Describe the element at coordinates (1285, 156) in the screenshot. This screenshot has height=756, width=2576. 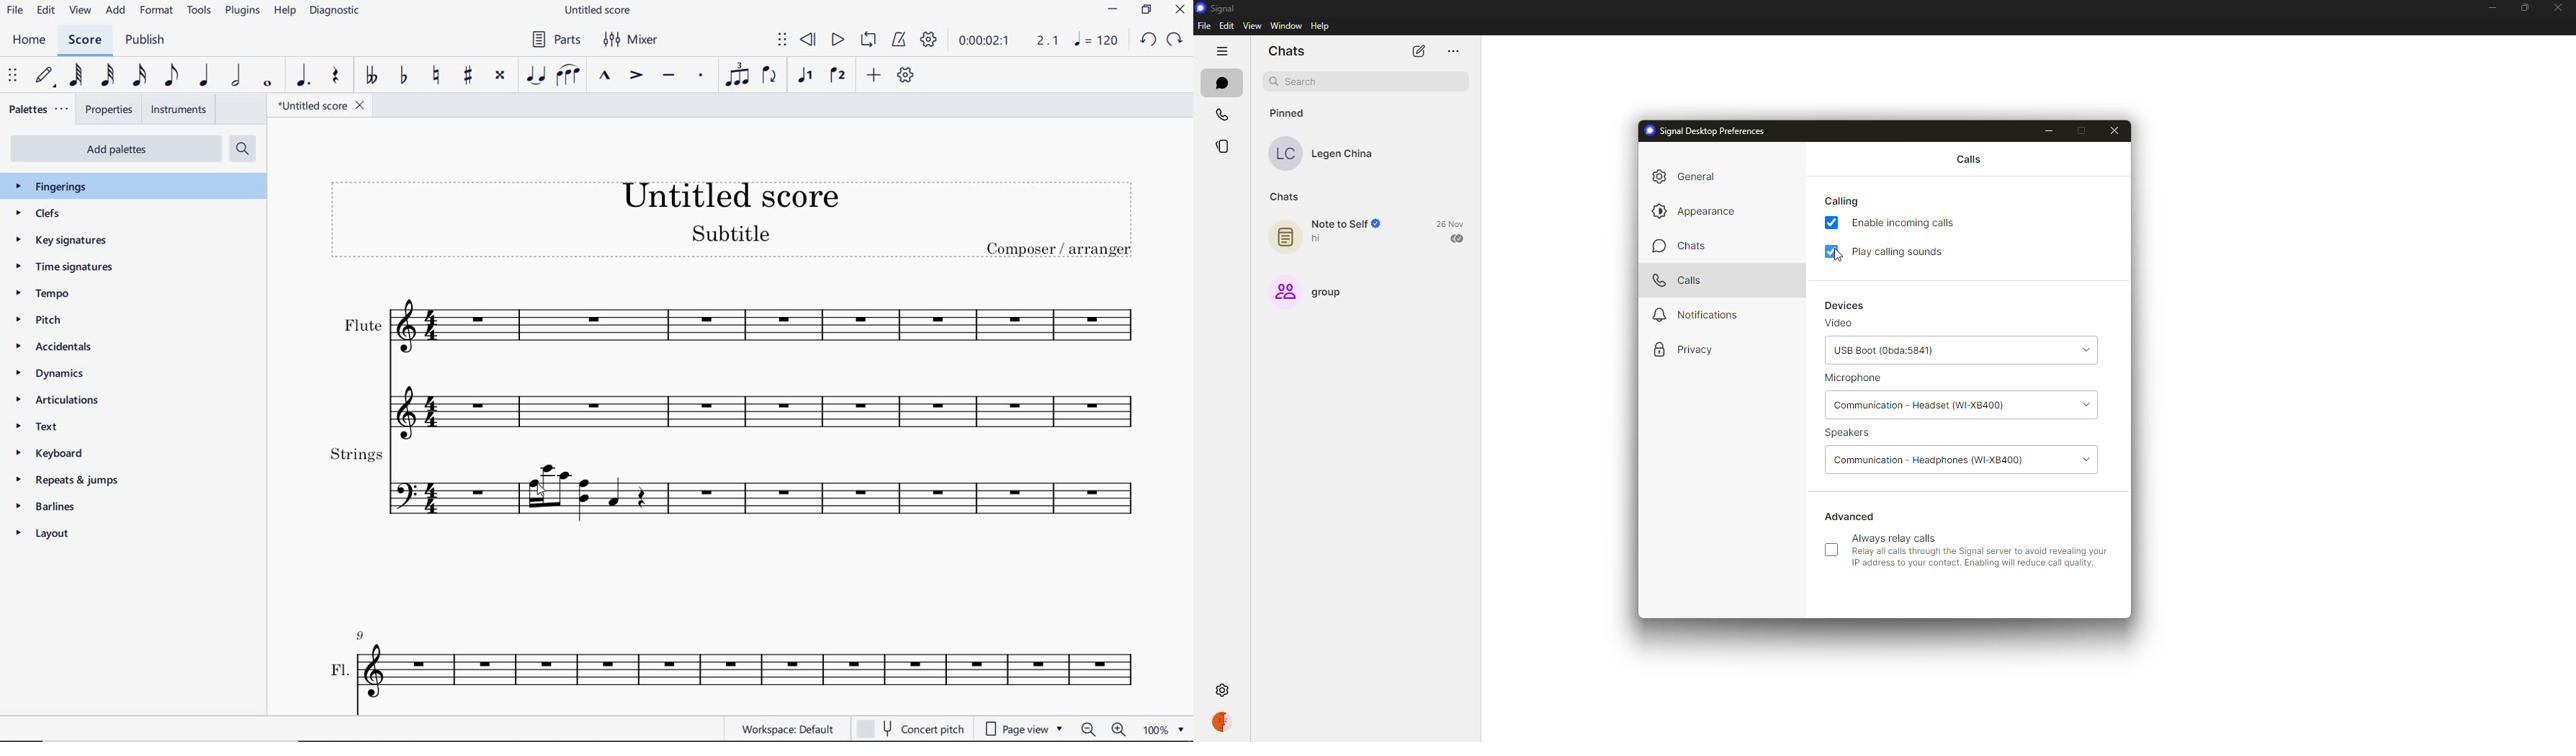
I see `LC` at that location.